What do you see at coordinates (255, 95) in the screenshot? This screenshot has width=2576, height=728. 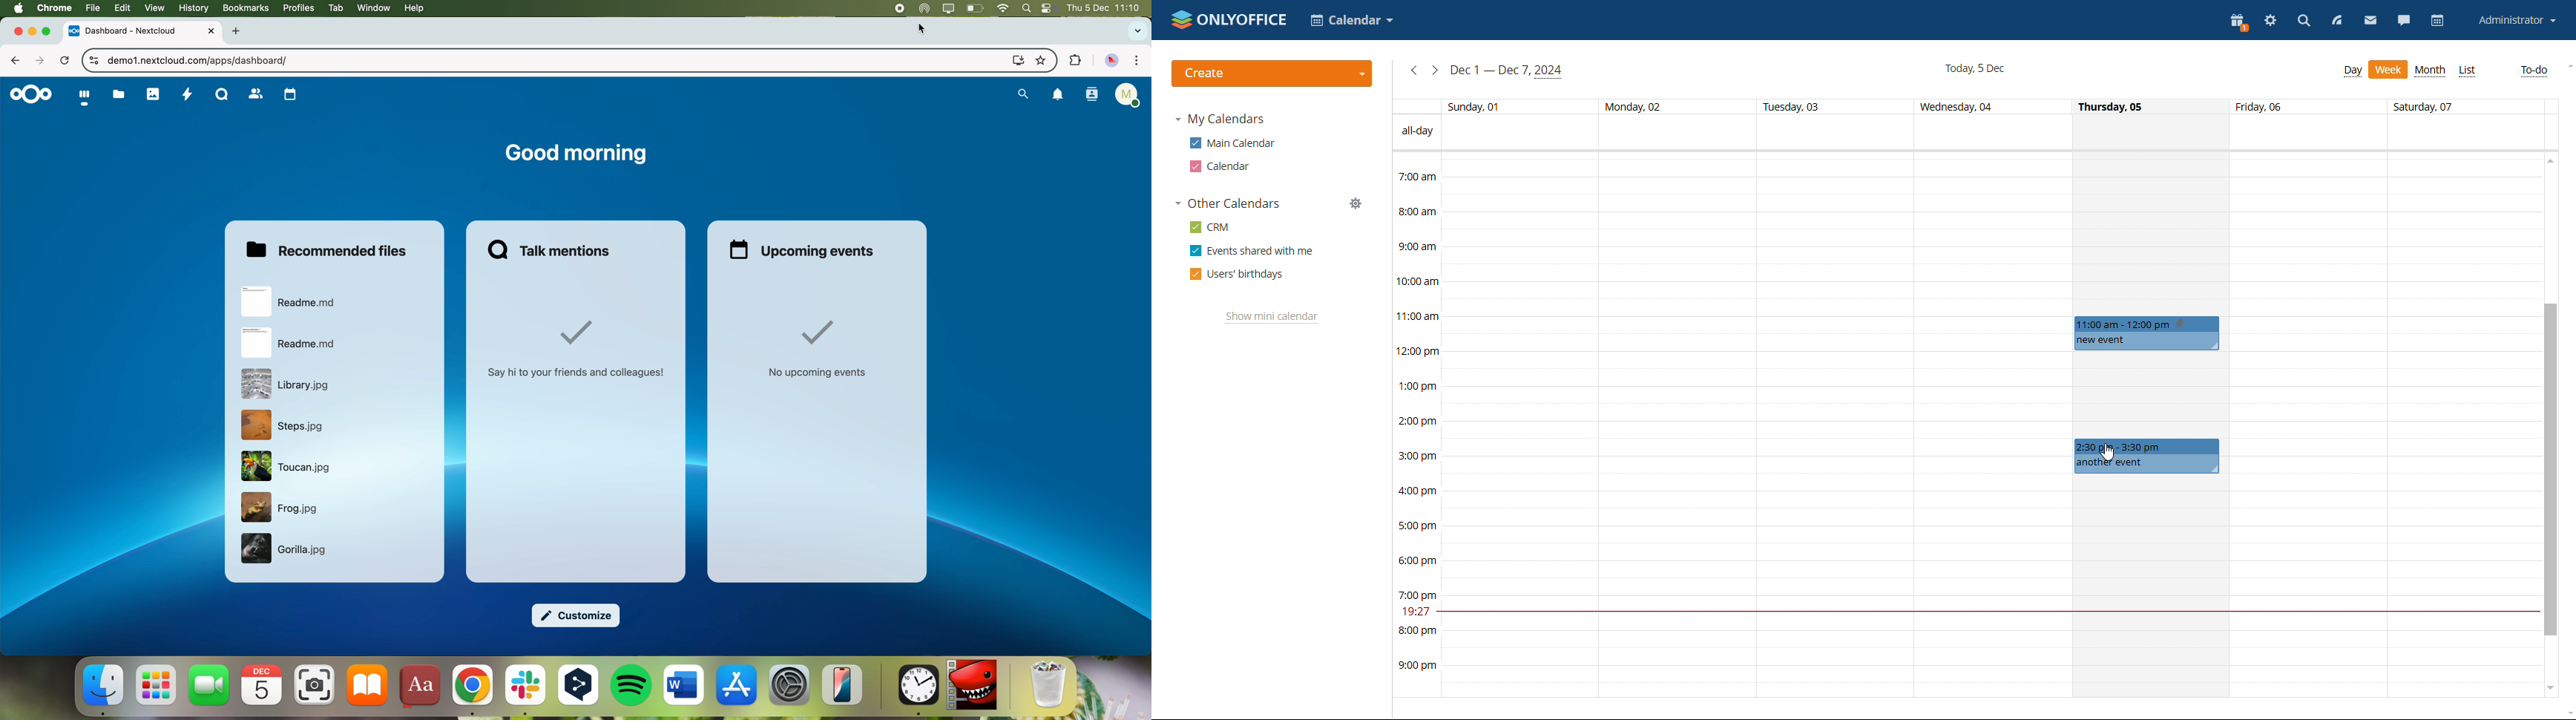 I see `contacts` at bounding box center [255, 95].